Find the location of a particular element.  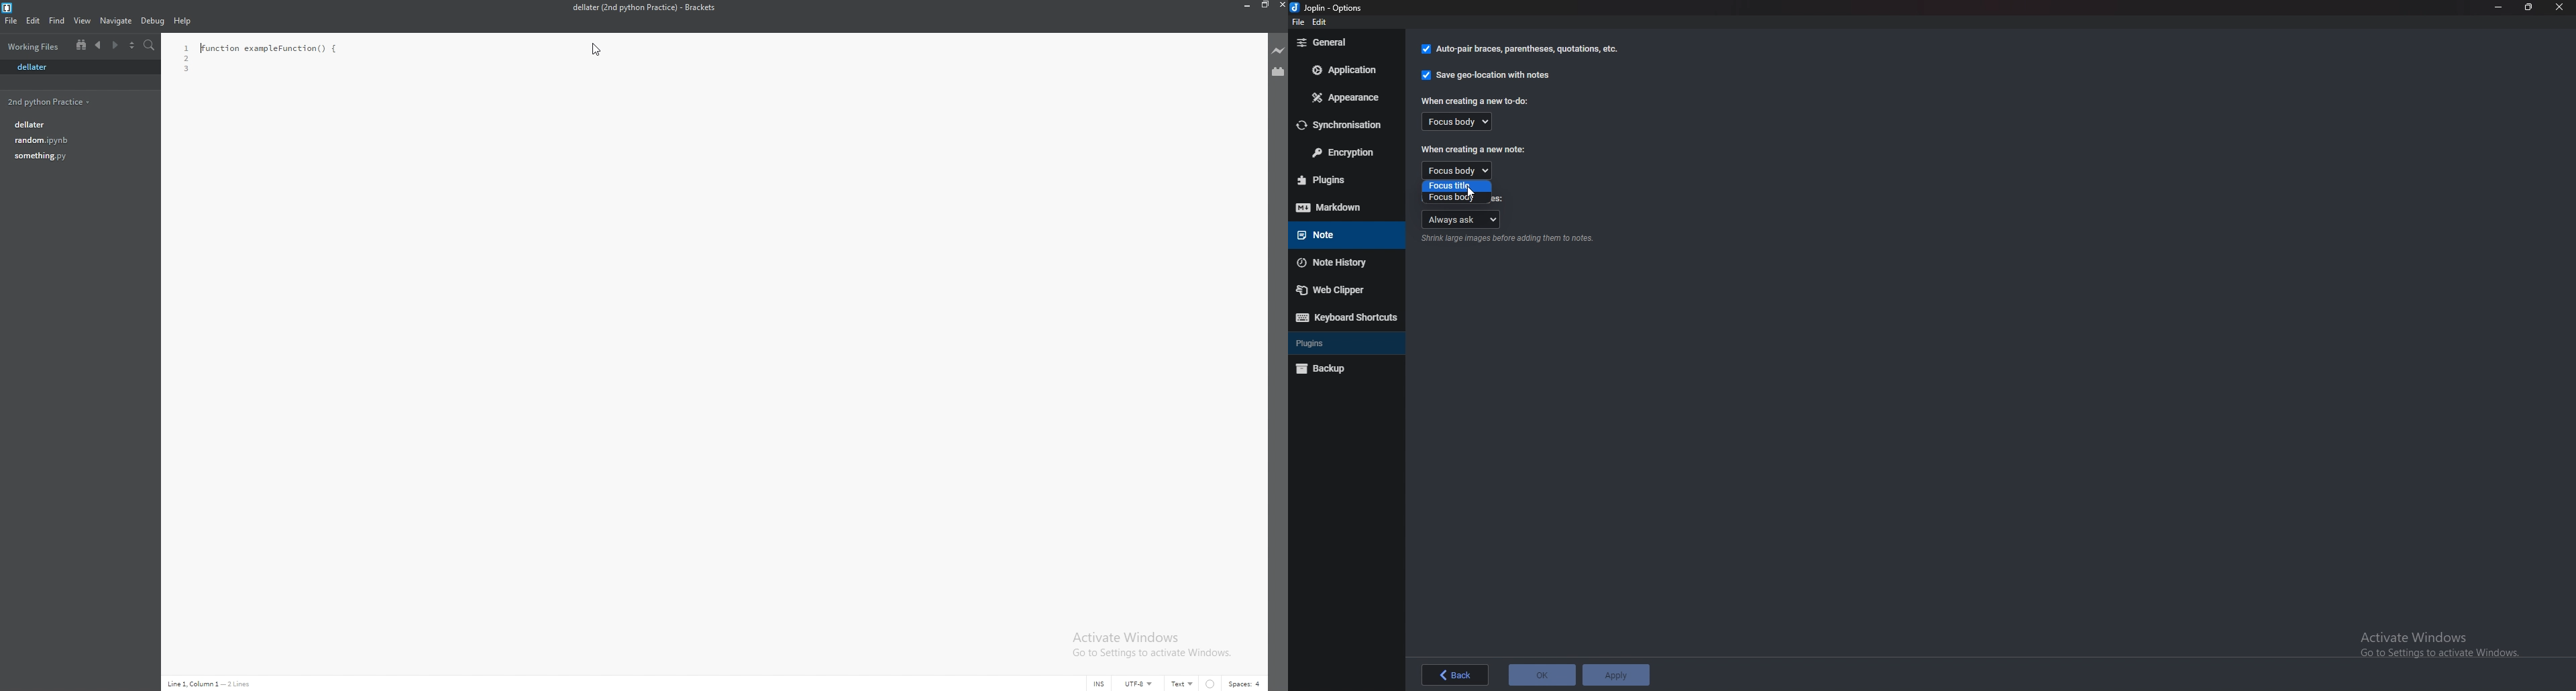

navigate is located at coordinates (117, 20).